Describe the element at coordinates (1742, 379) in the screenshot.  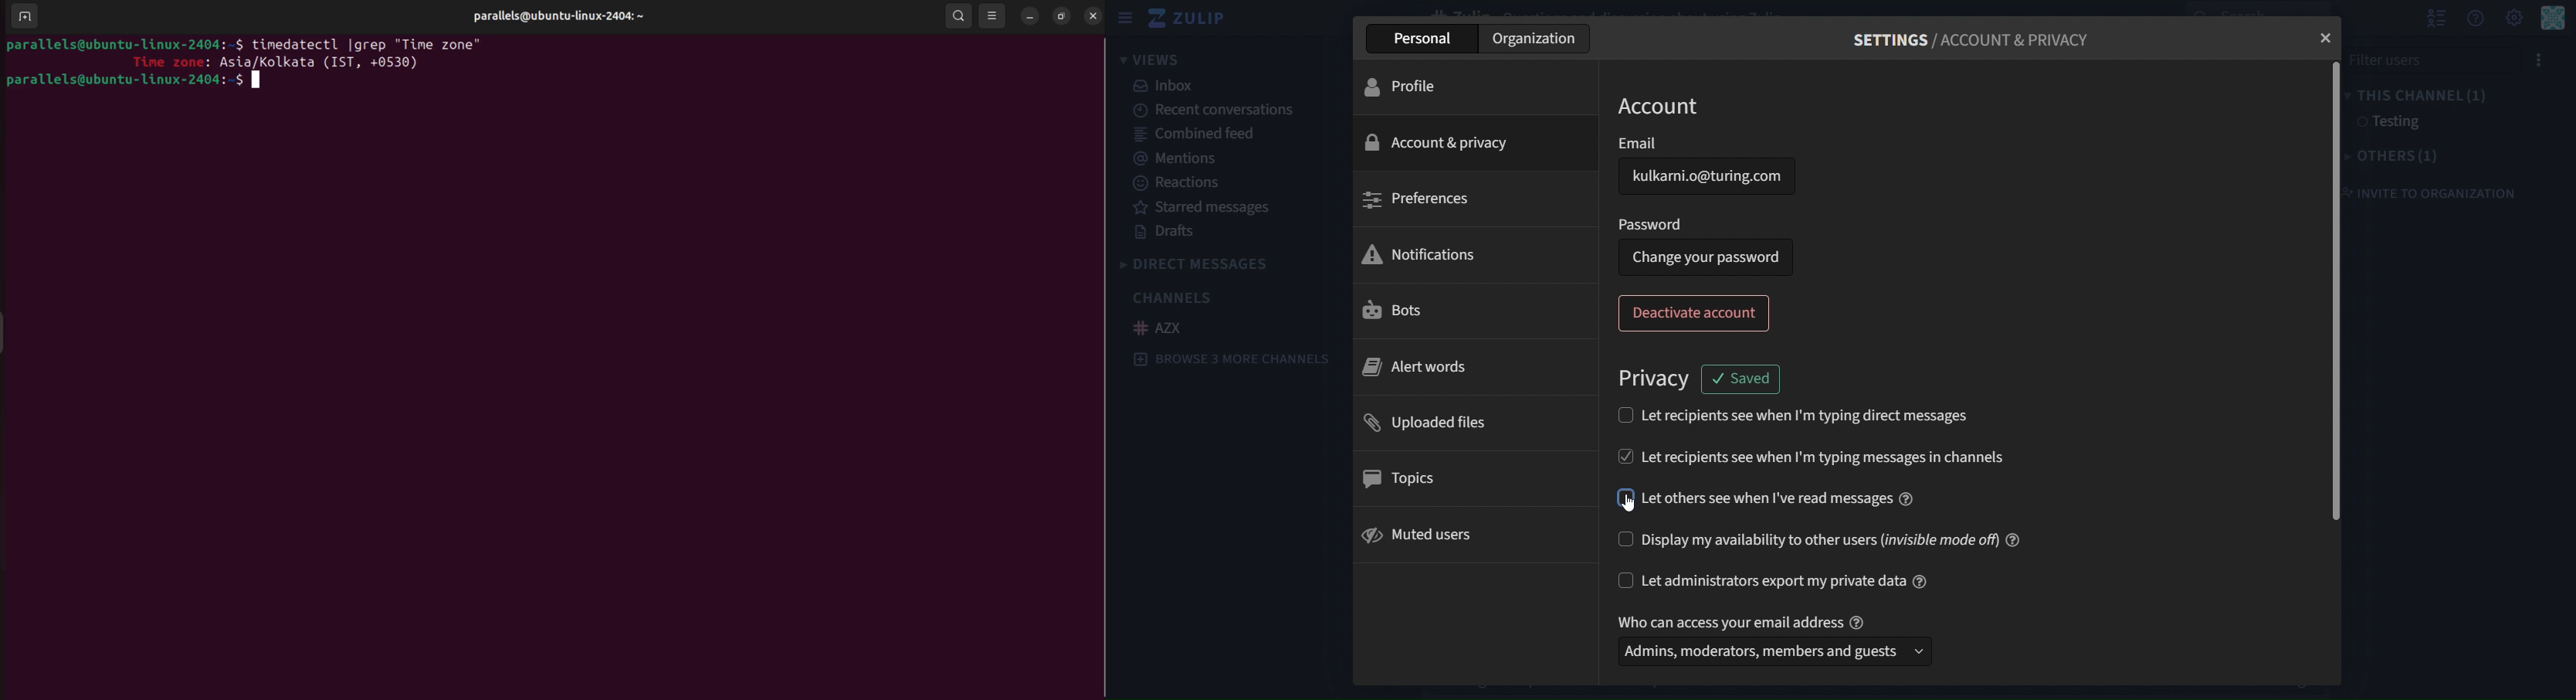
I see `saved` at that location.